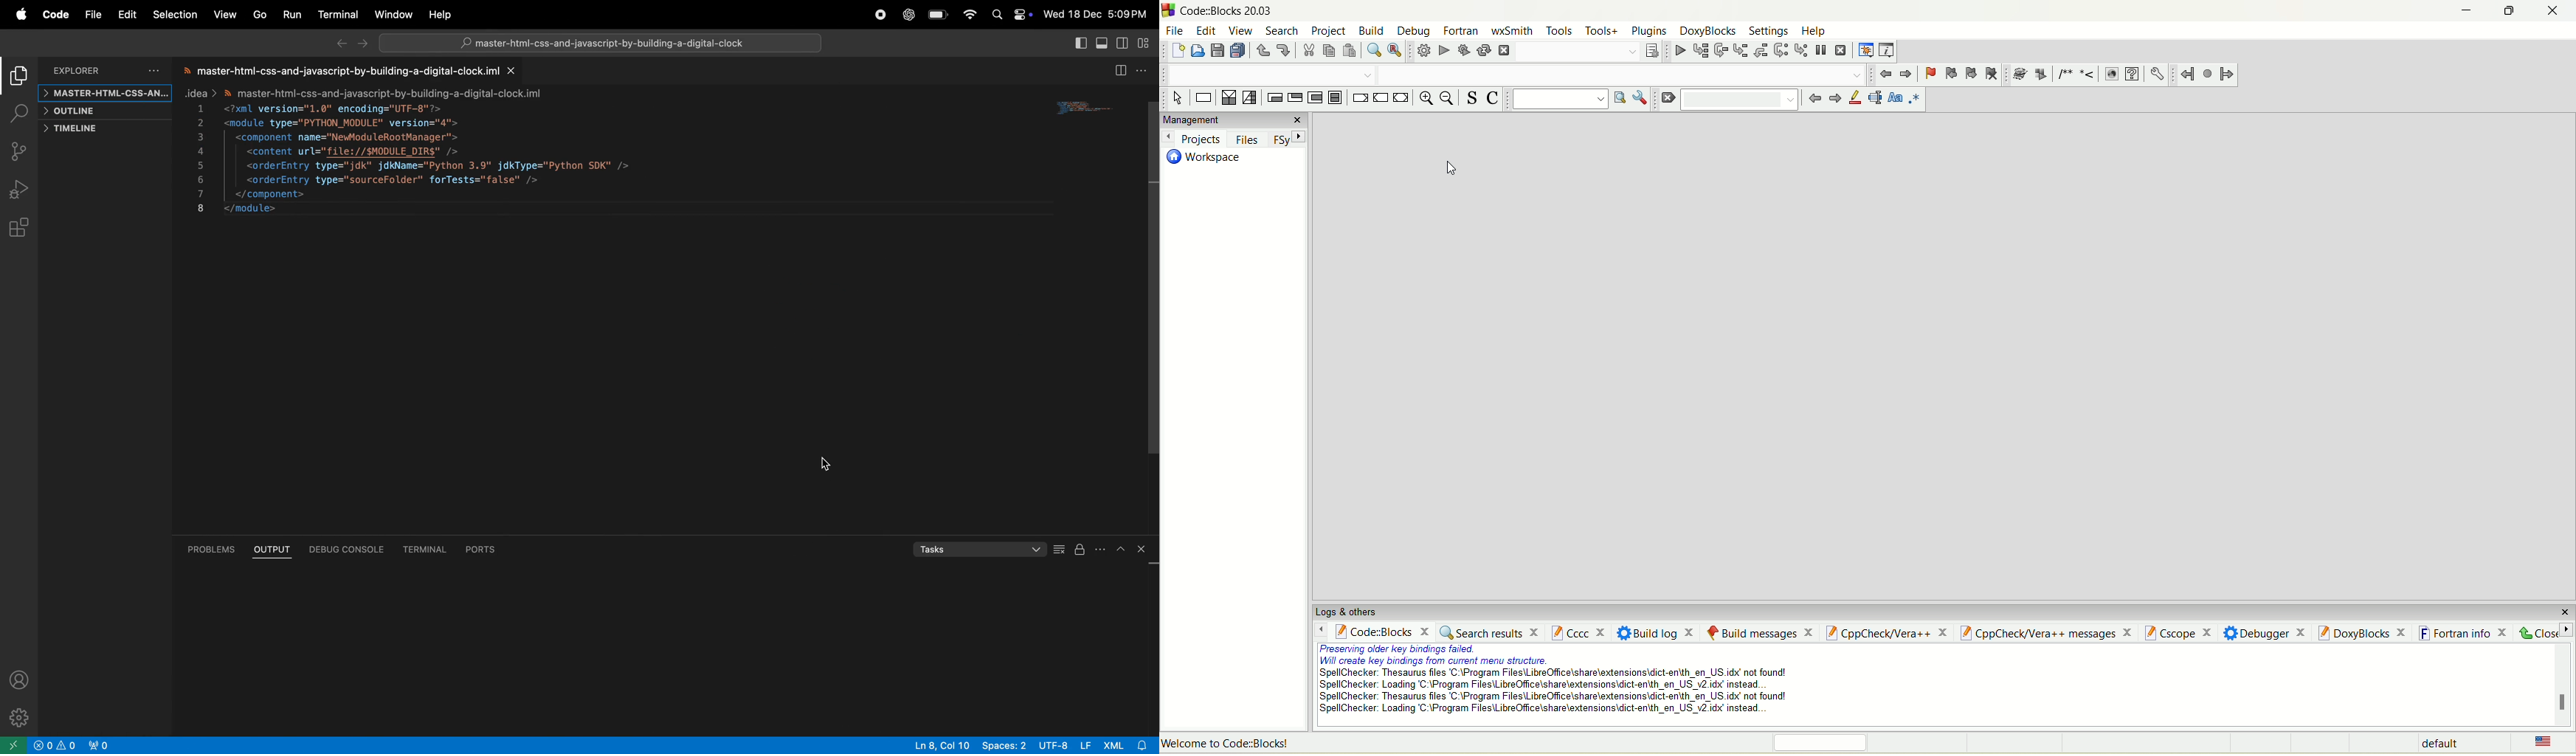  Describe the element at coordinates (1318, 98) in the screenshot. I see `counting loop` at that location.